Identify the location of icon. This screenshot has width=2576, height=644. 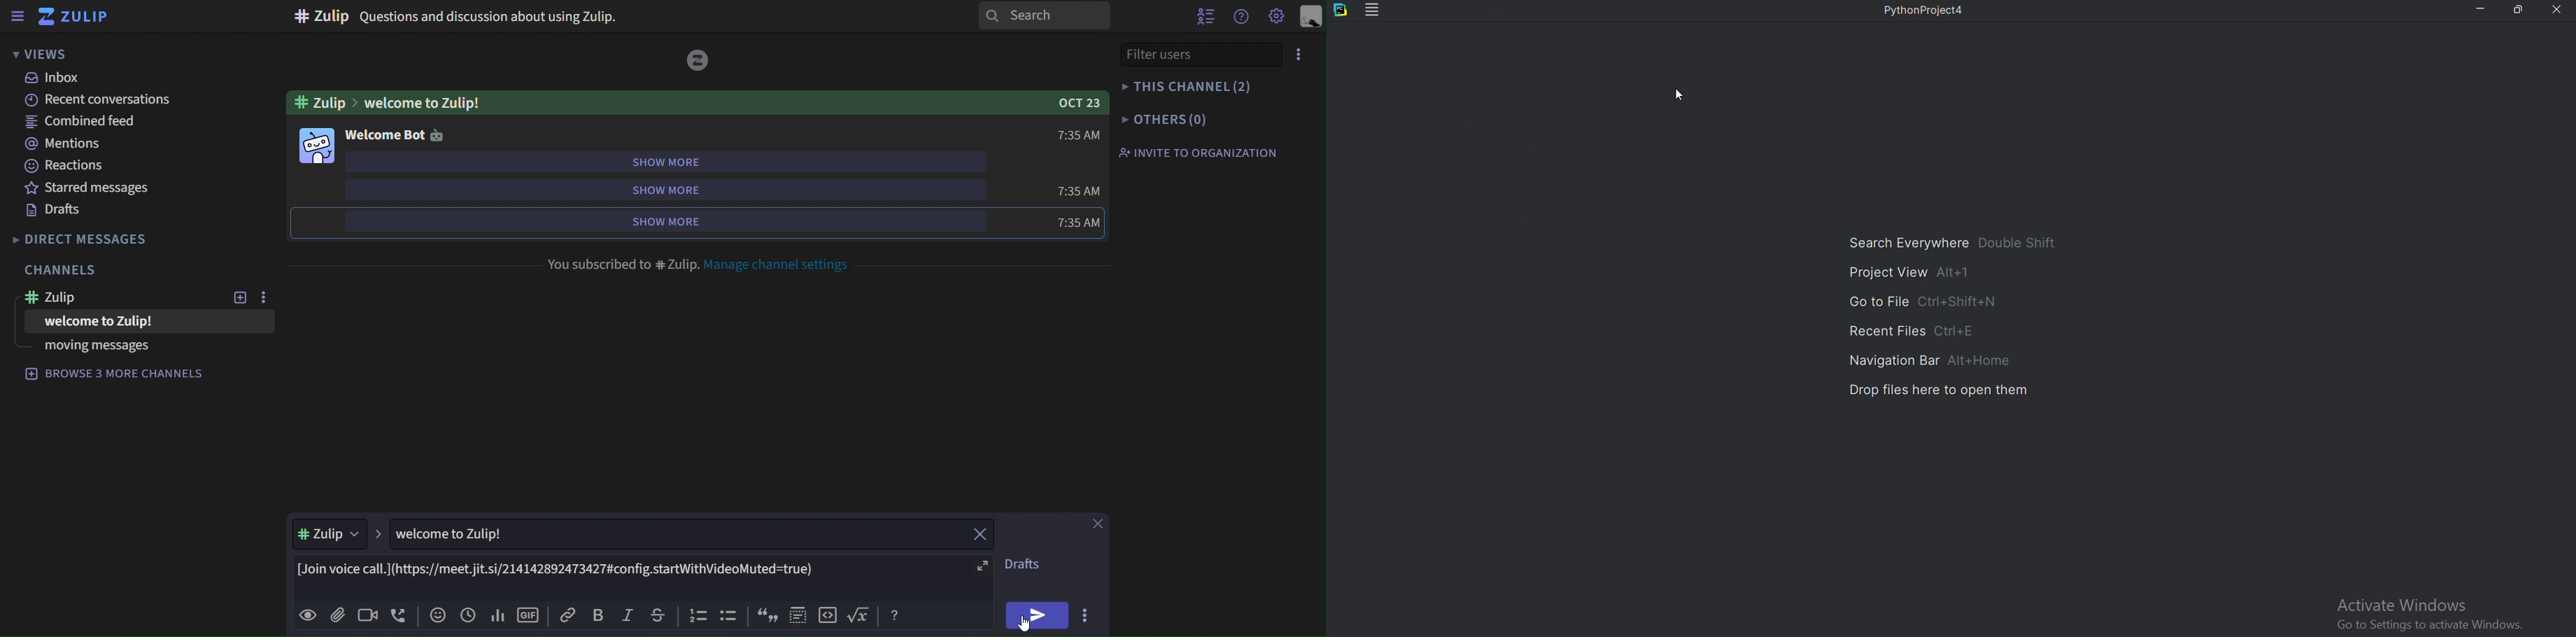
(798, 615).